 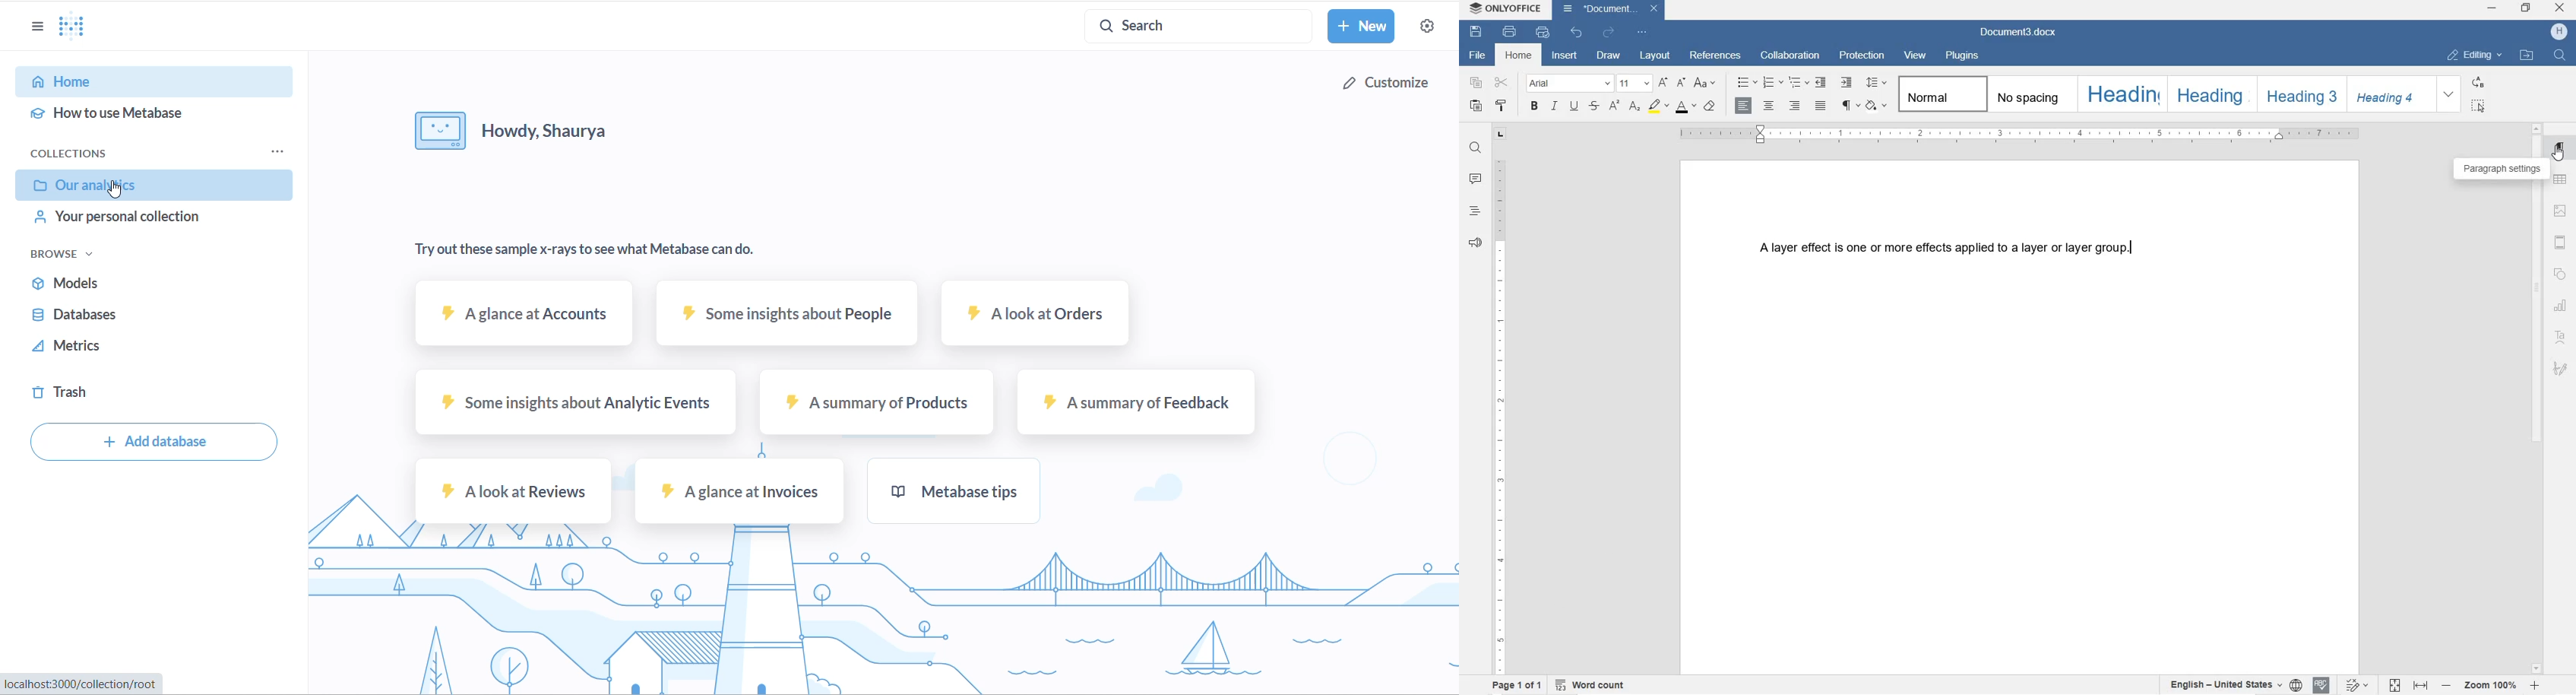 What do you see at coordinates (2211, 95) in the screenshot?
I see `HEADING 2` at bounding box center [2211, 95].